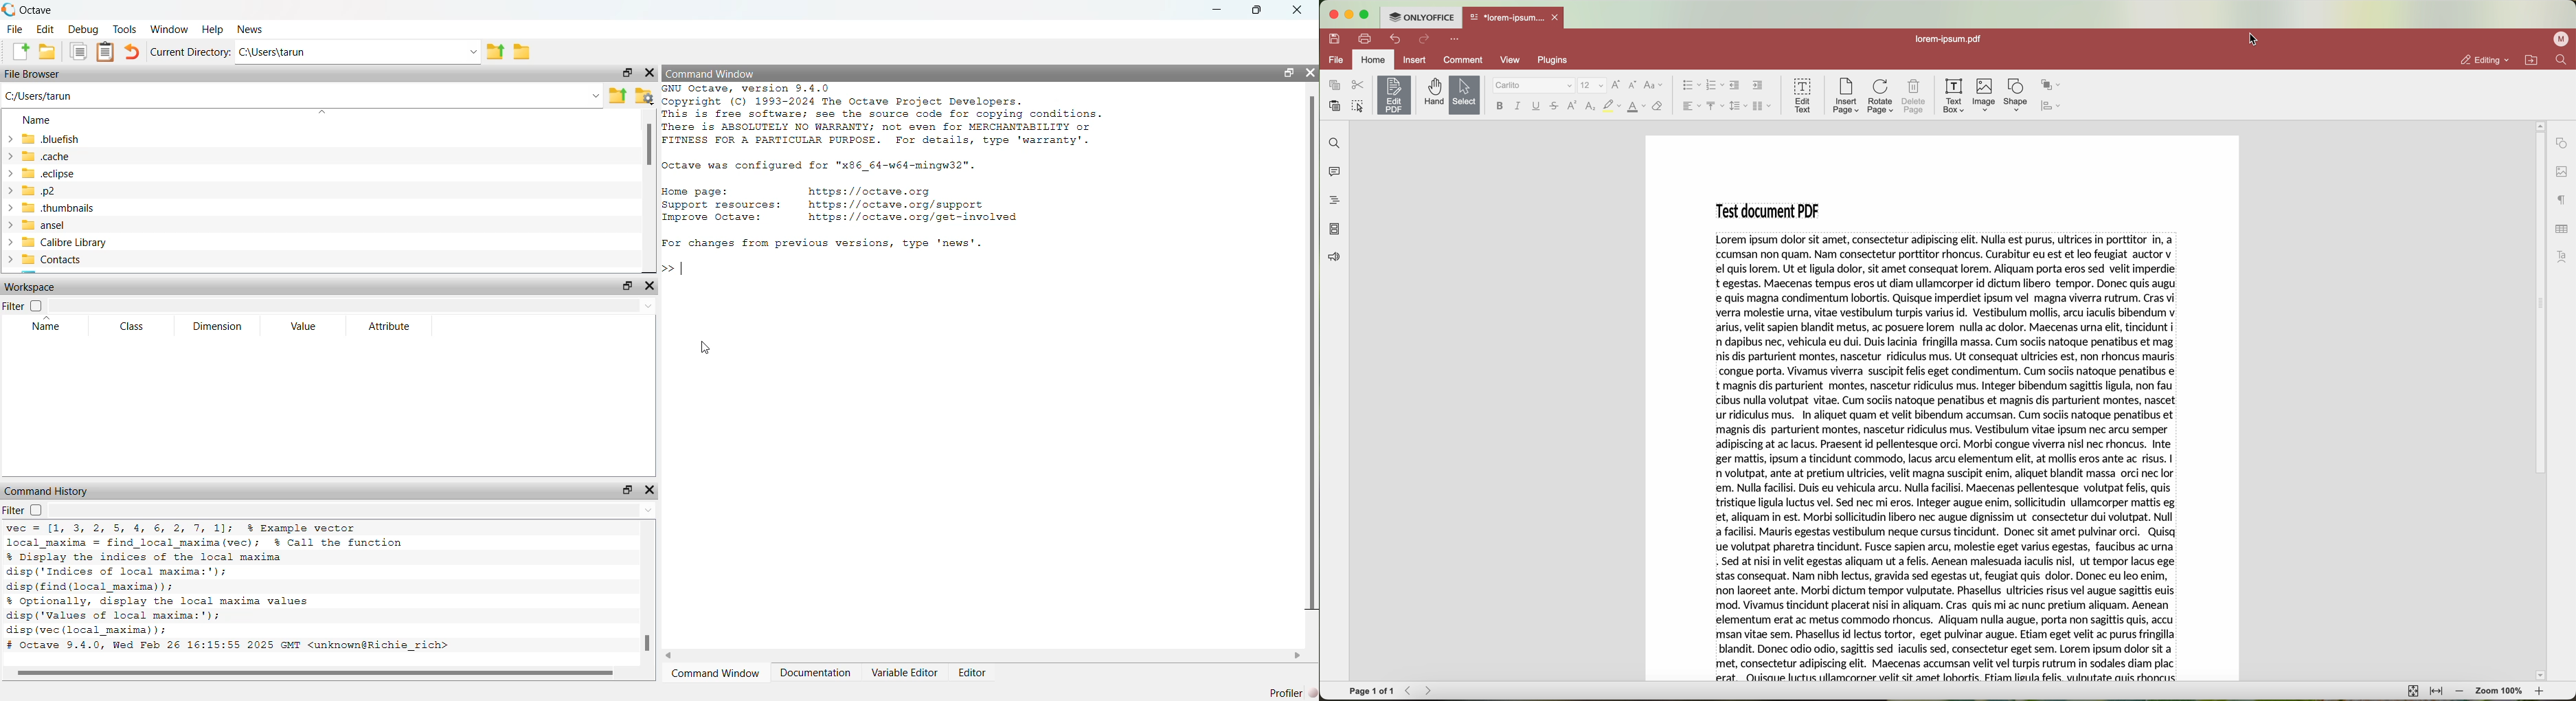 The width and height of the screenshot is (2576, 728). I want to click on redo, so click(1425, 39).